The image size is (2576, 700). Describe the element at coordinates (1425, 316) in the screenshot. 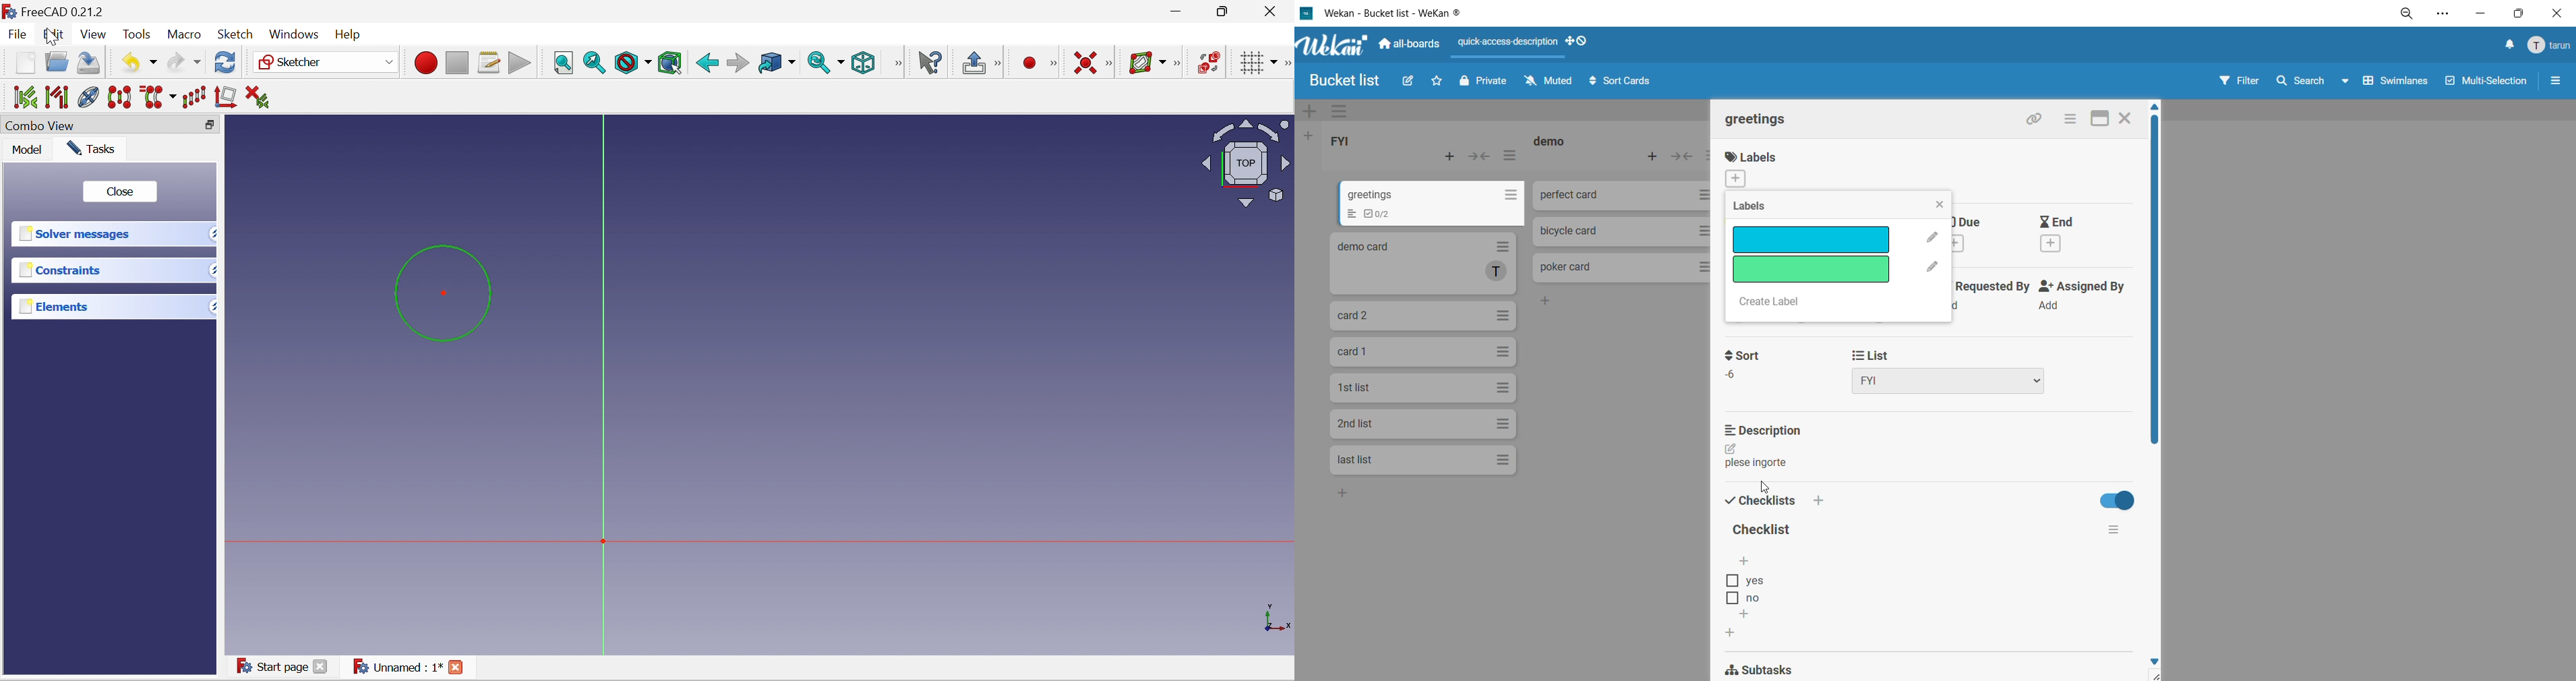

I see `card 2` at that location.